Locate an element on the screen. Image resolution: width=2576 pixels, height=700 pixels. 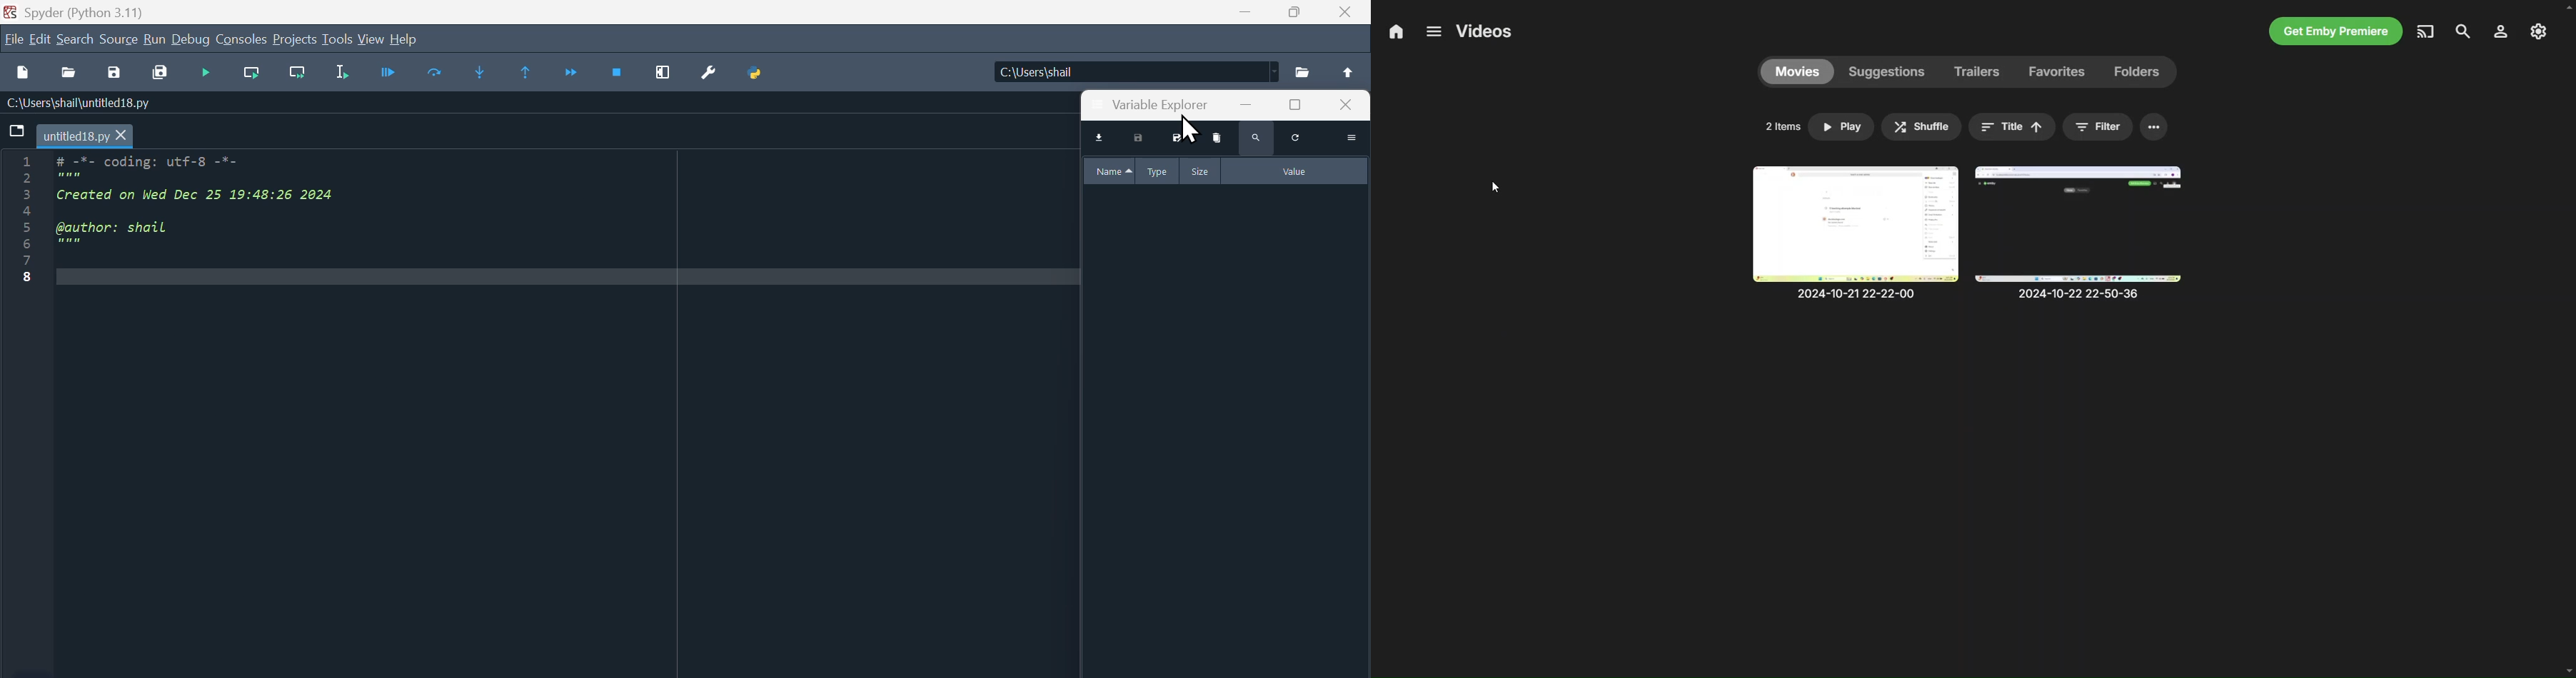
value is located at coordinates (1292, 171).